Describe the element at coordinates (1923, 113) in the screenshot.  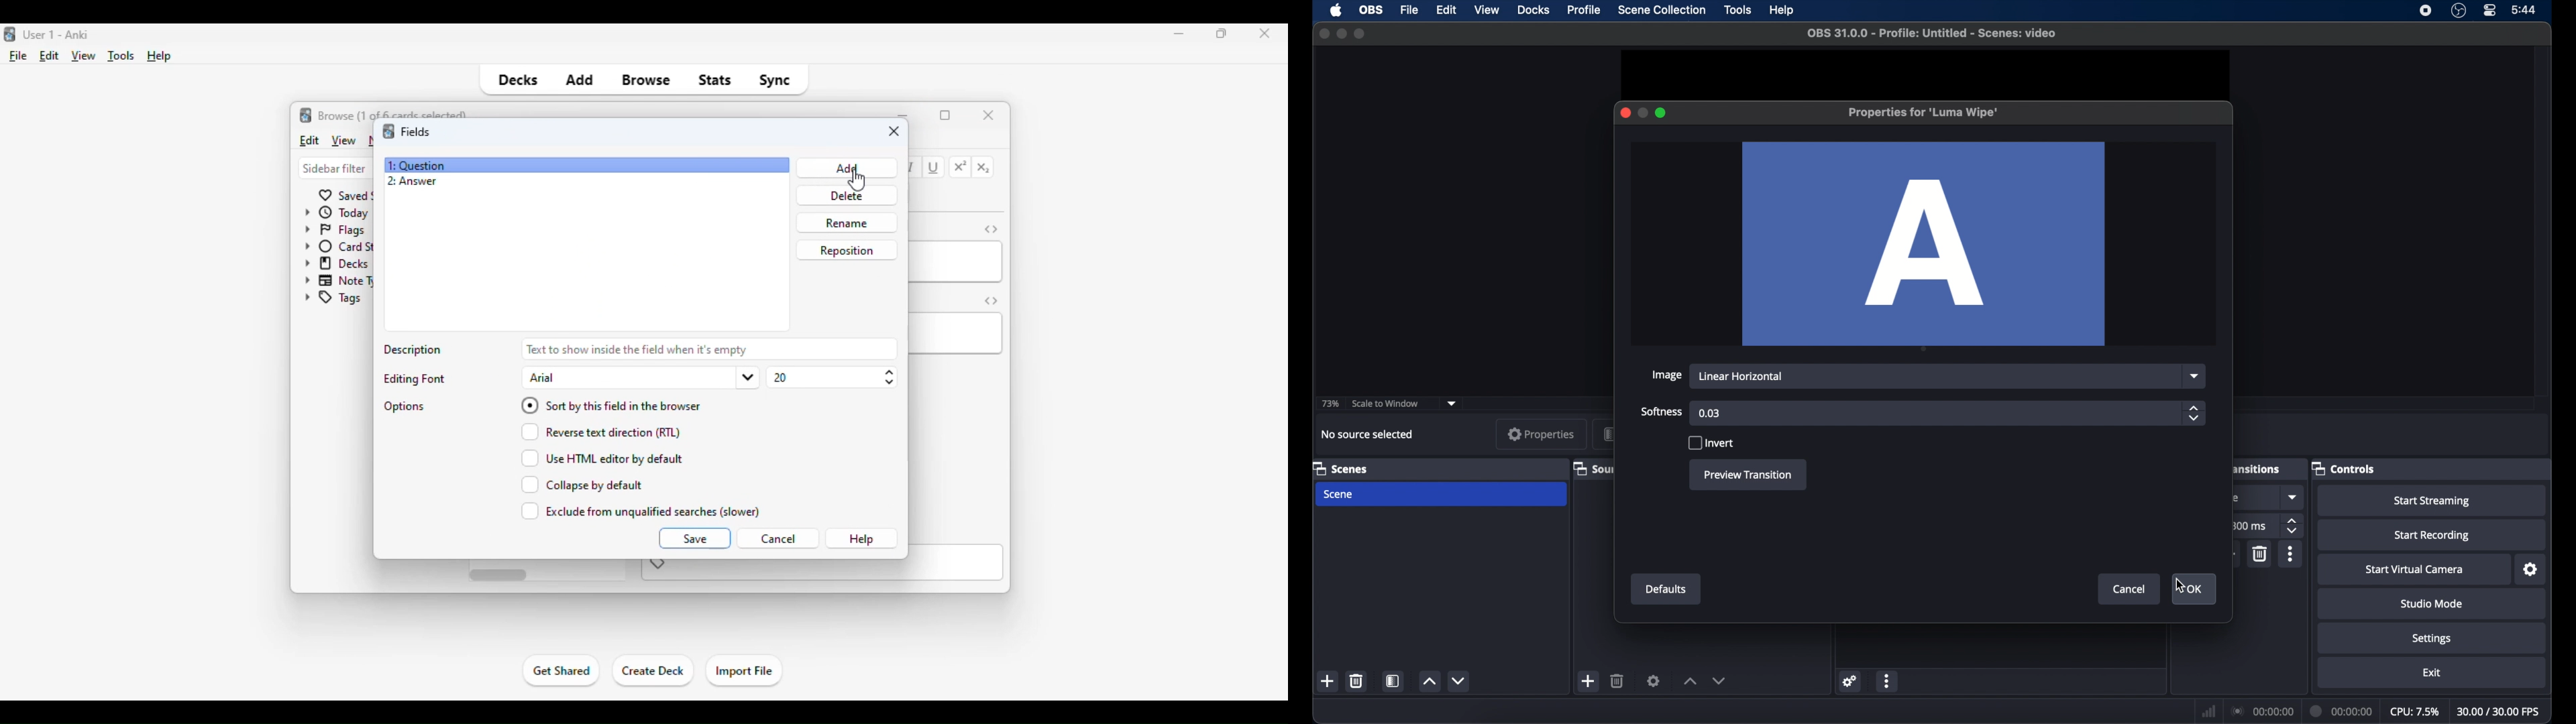
I see `properties for luma wipe` at that location.